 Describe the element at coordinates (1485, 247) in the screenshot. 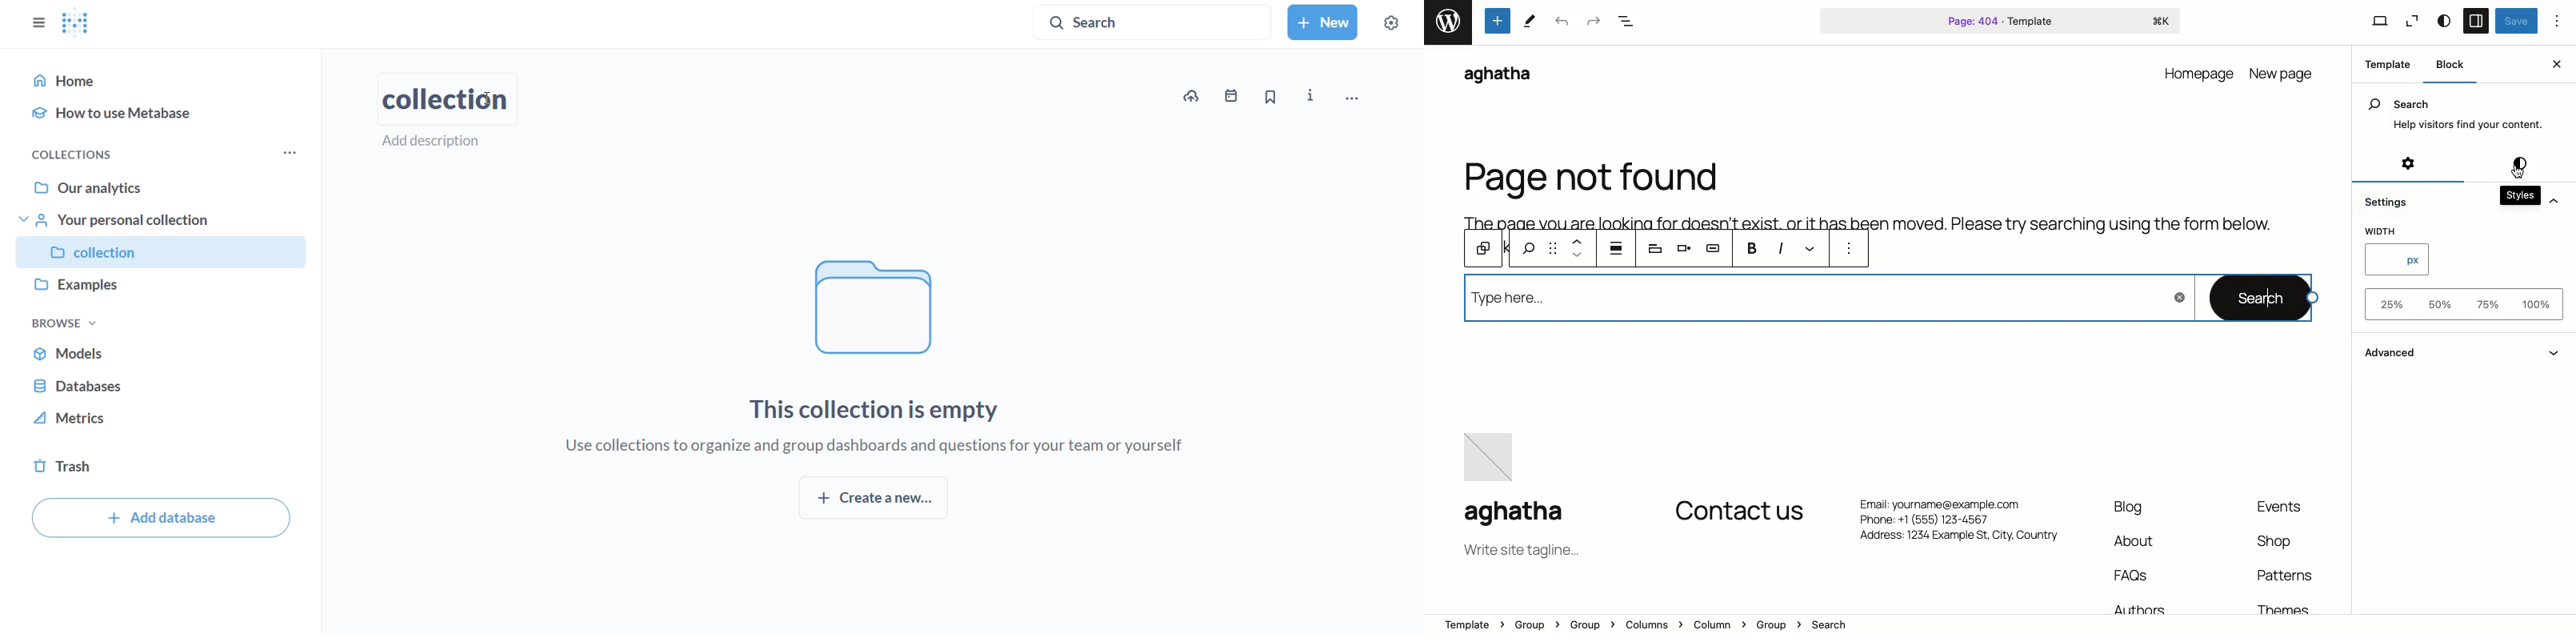

I see `Block` at that location.